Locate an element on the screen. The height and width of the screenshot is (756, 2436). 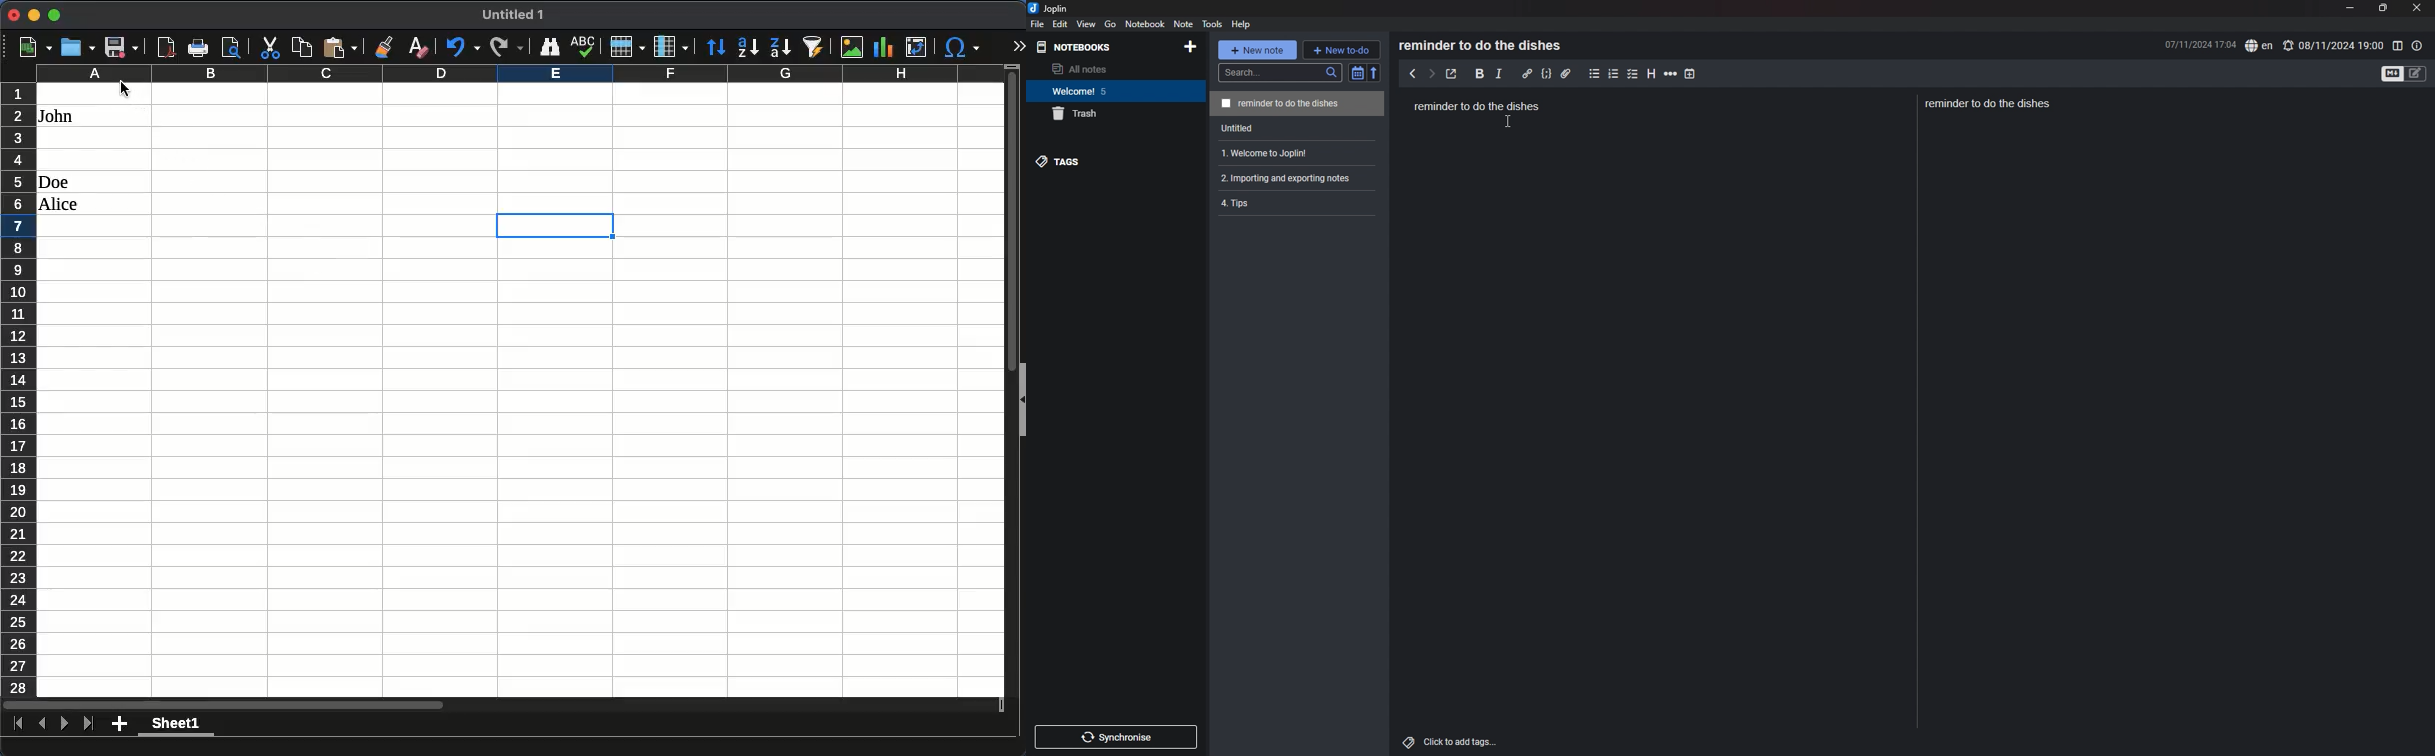
sort is located at coordinates (718, 47).